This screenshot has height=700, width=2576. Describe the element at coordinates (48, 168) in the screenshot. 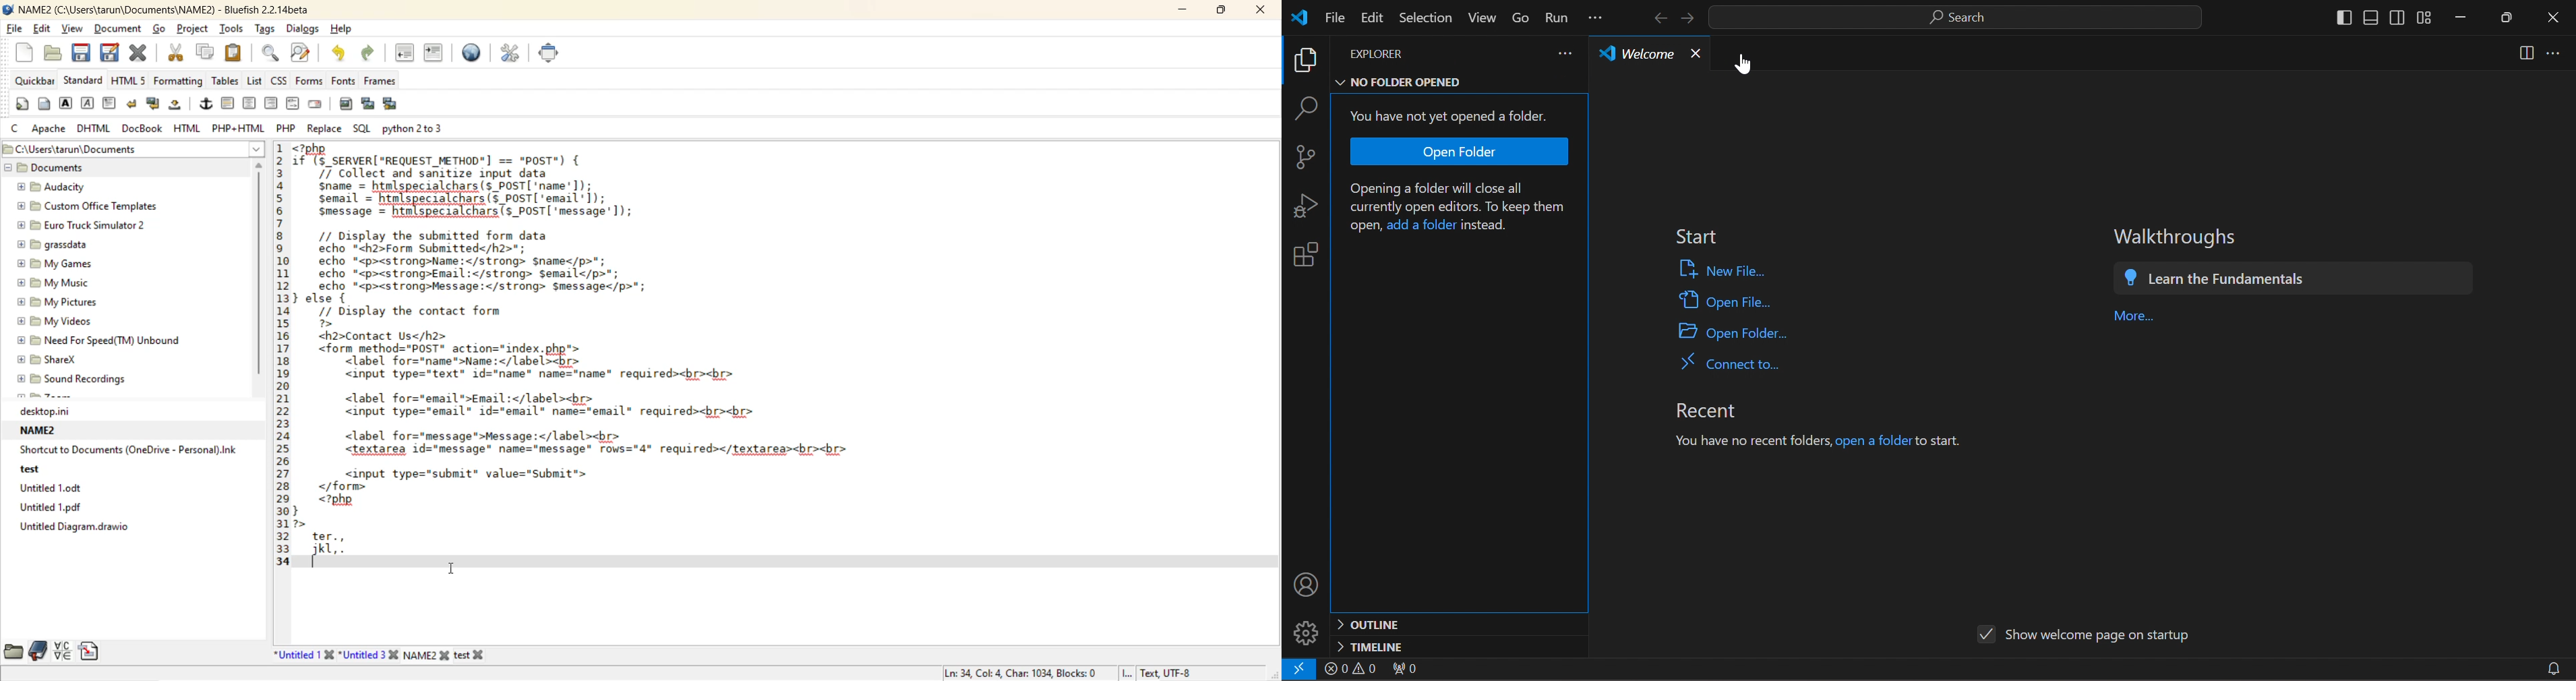

I see `documents` at that location.